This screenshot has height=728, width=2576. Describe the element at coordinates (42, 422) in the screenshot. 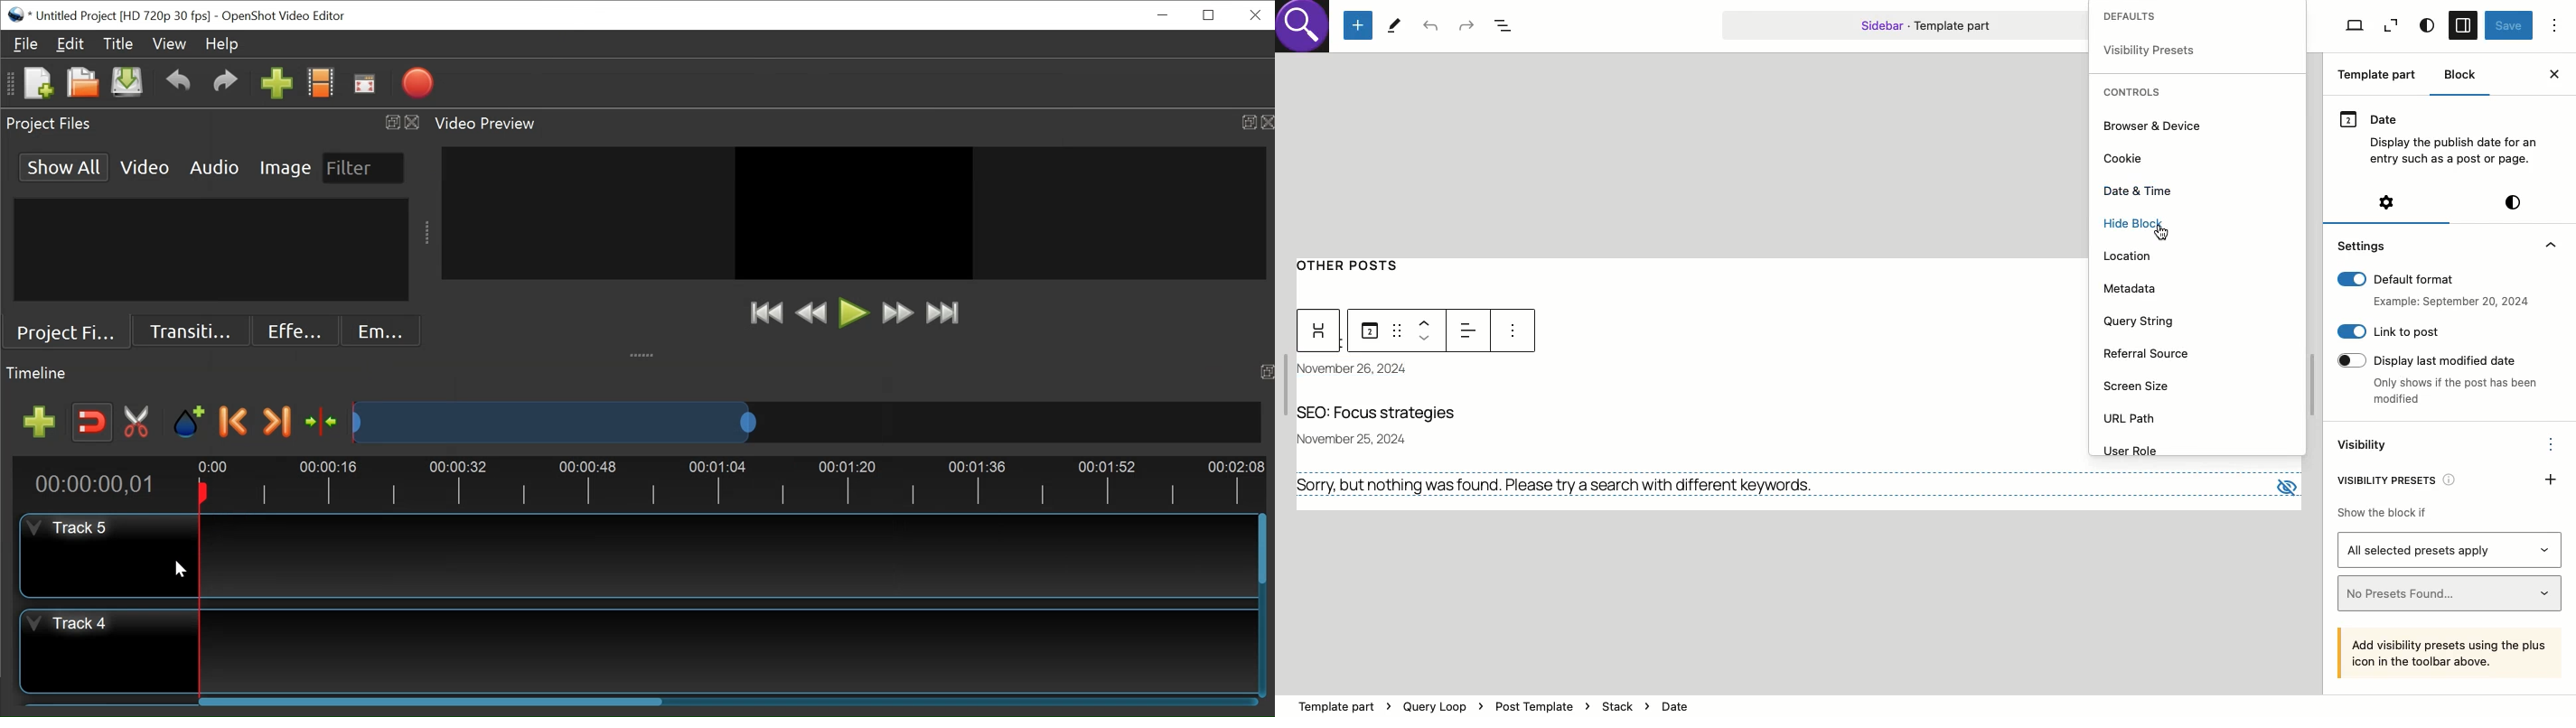

I see `Add Track` at that location.